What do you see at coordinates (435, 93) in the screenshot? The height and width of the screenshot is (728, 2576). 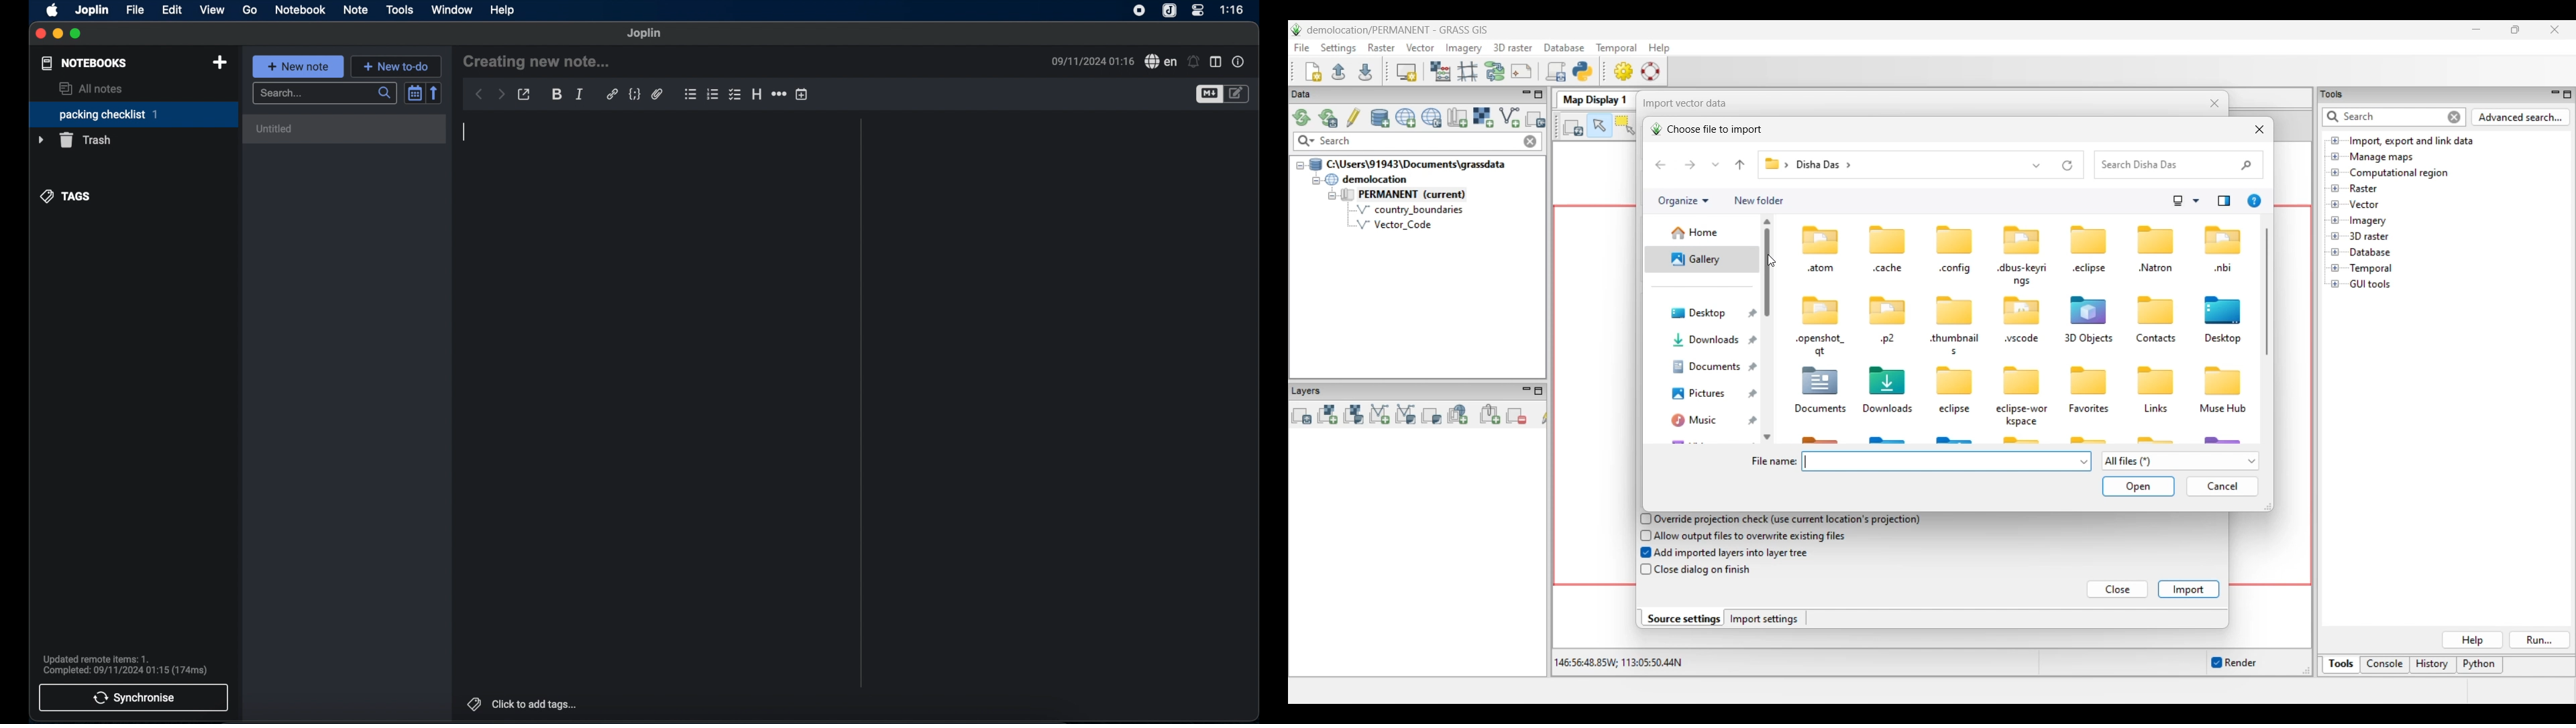 I see `reverse sort order` at bounding box center [435, 93].